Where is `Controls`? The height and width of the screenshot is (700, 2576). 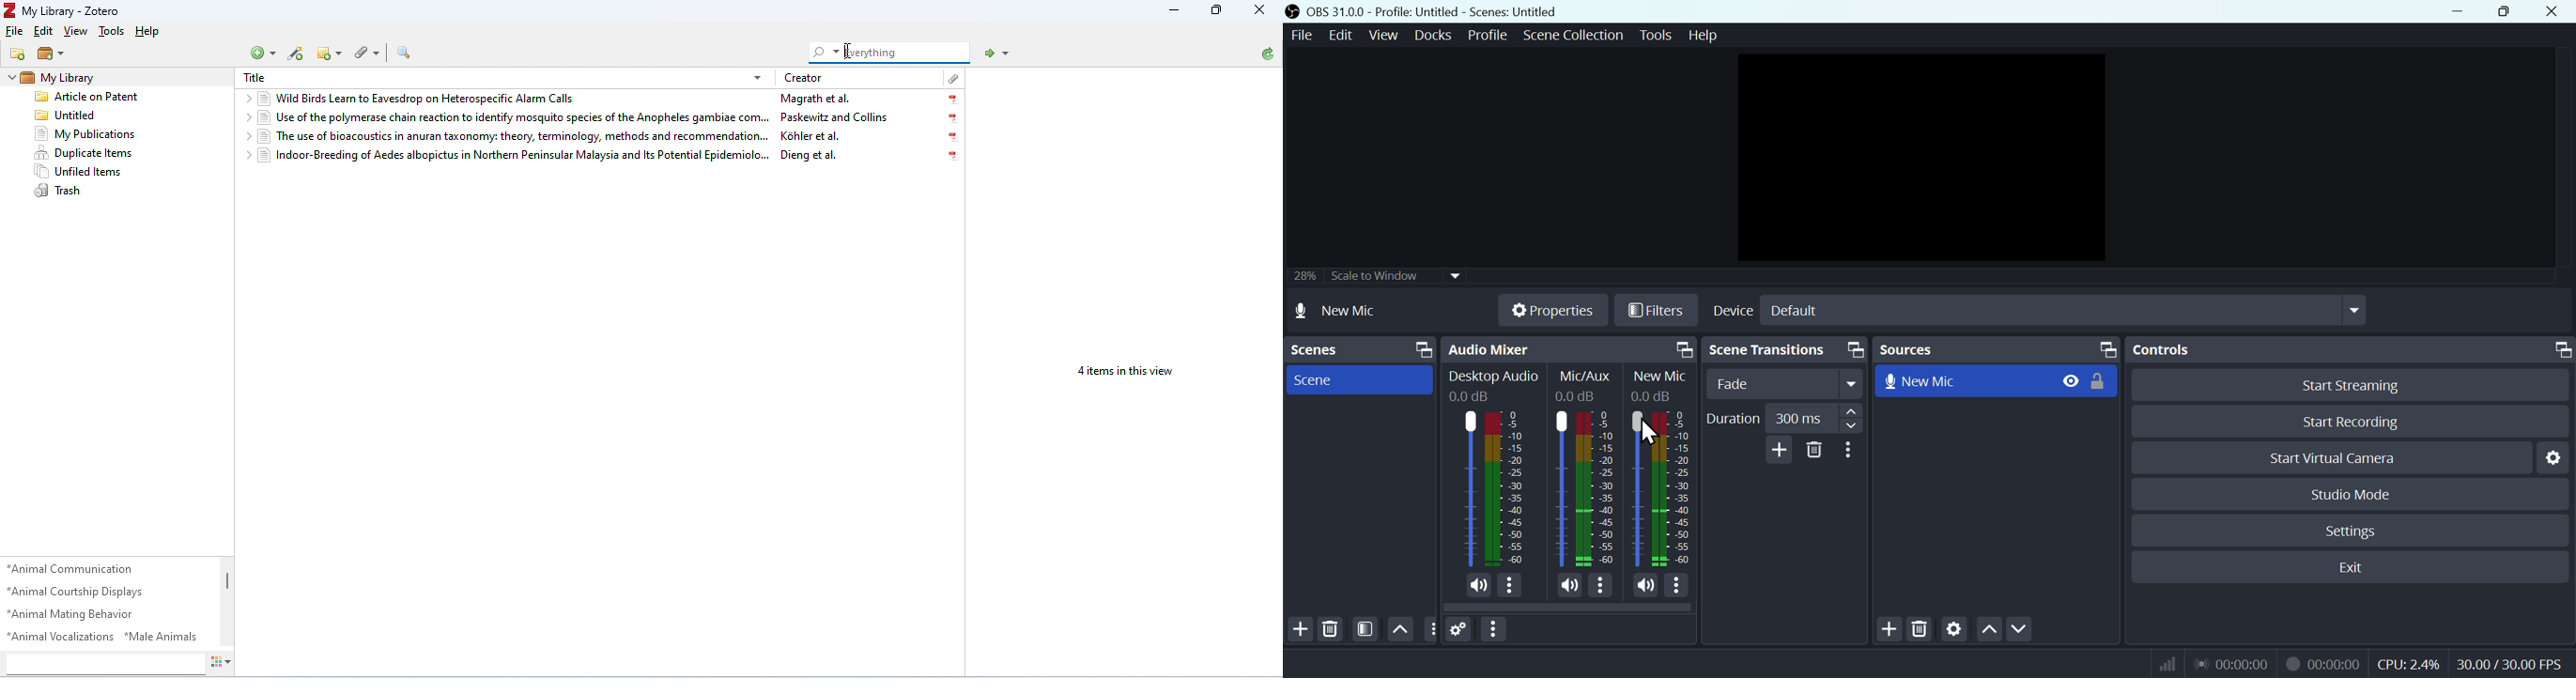 Controls is located at coordinates (2354, 350).